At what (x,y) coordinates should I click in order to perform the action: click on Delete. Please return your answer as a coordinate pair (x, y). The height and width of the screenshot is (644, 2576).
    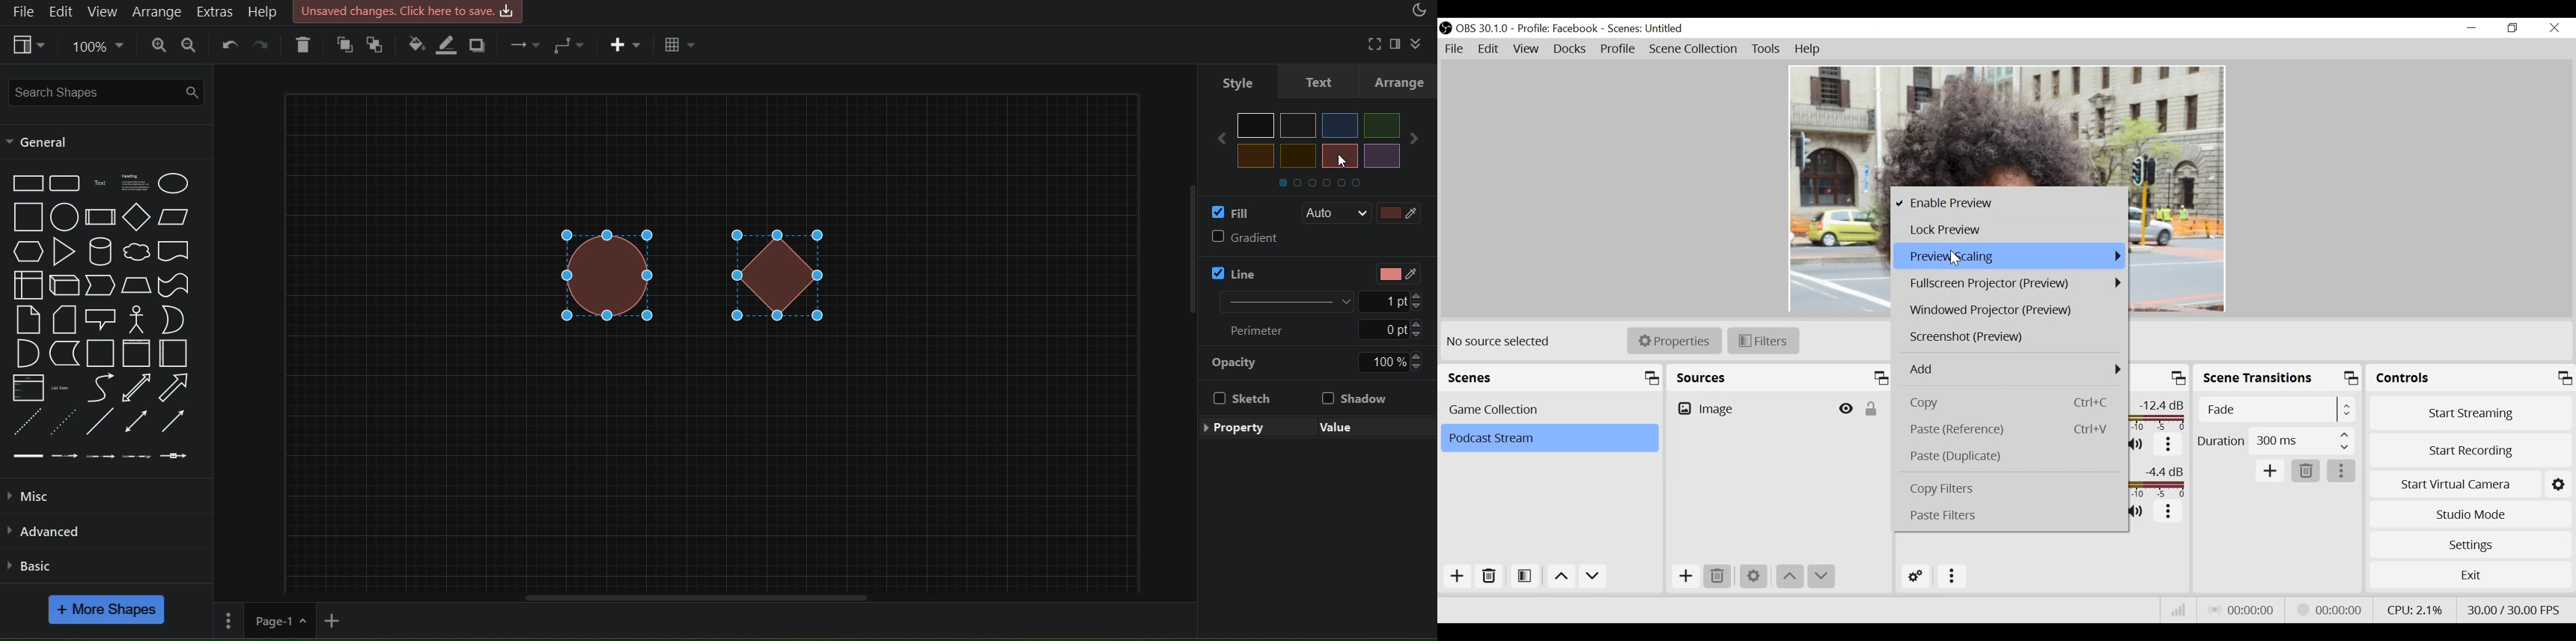
    Looking at the image, I should click on (1488, 576).